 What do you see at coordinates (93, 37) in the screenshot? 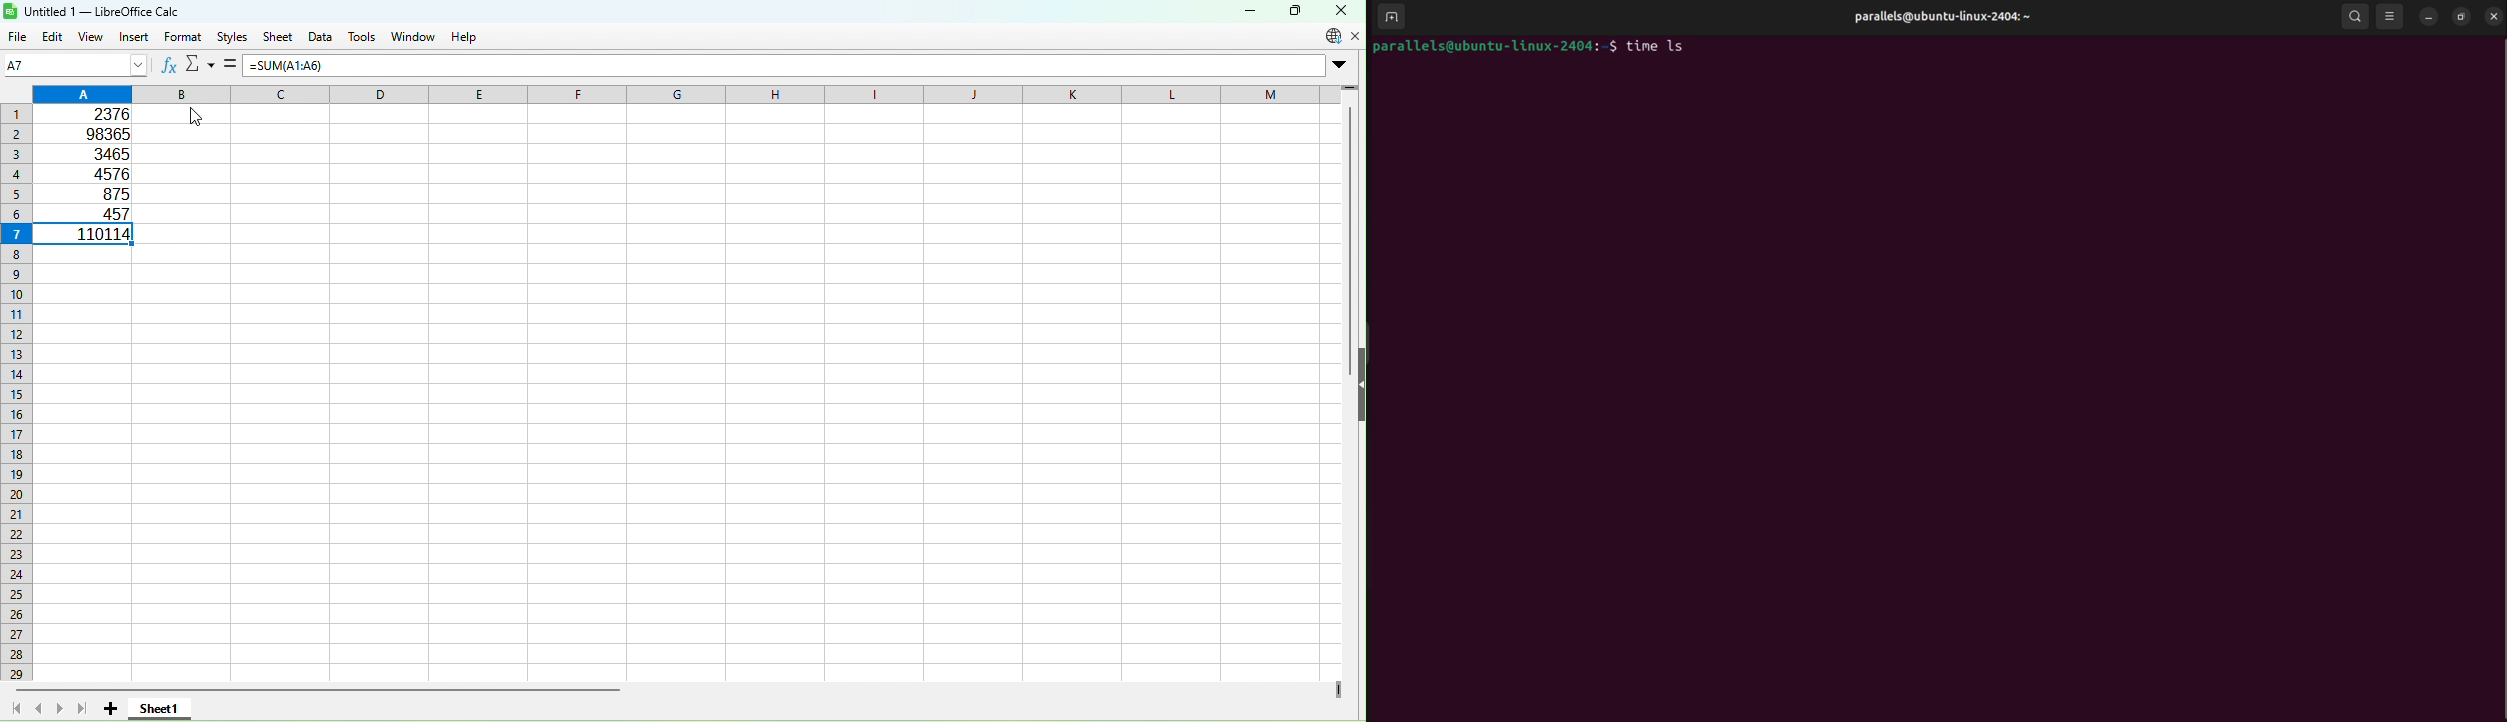
I see `View` at bounding box center [93, 37].